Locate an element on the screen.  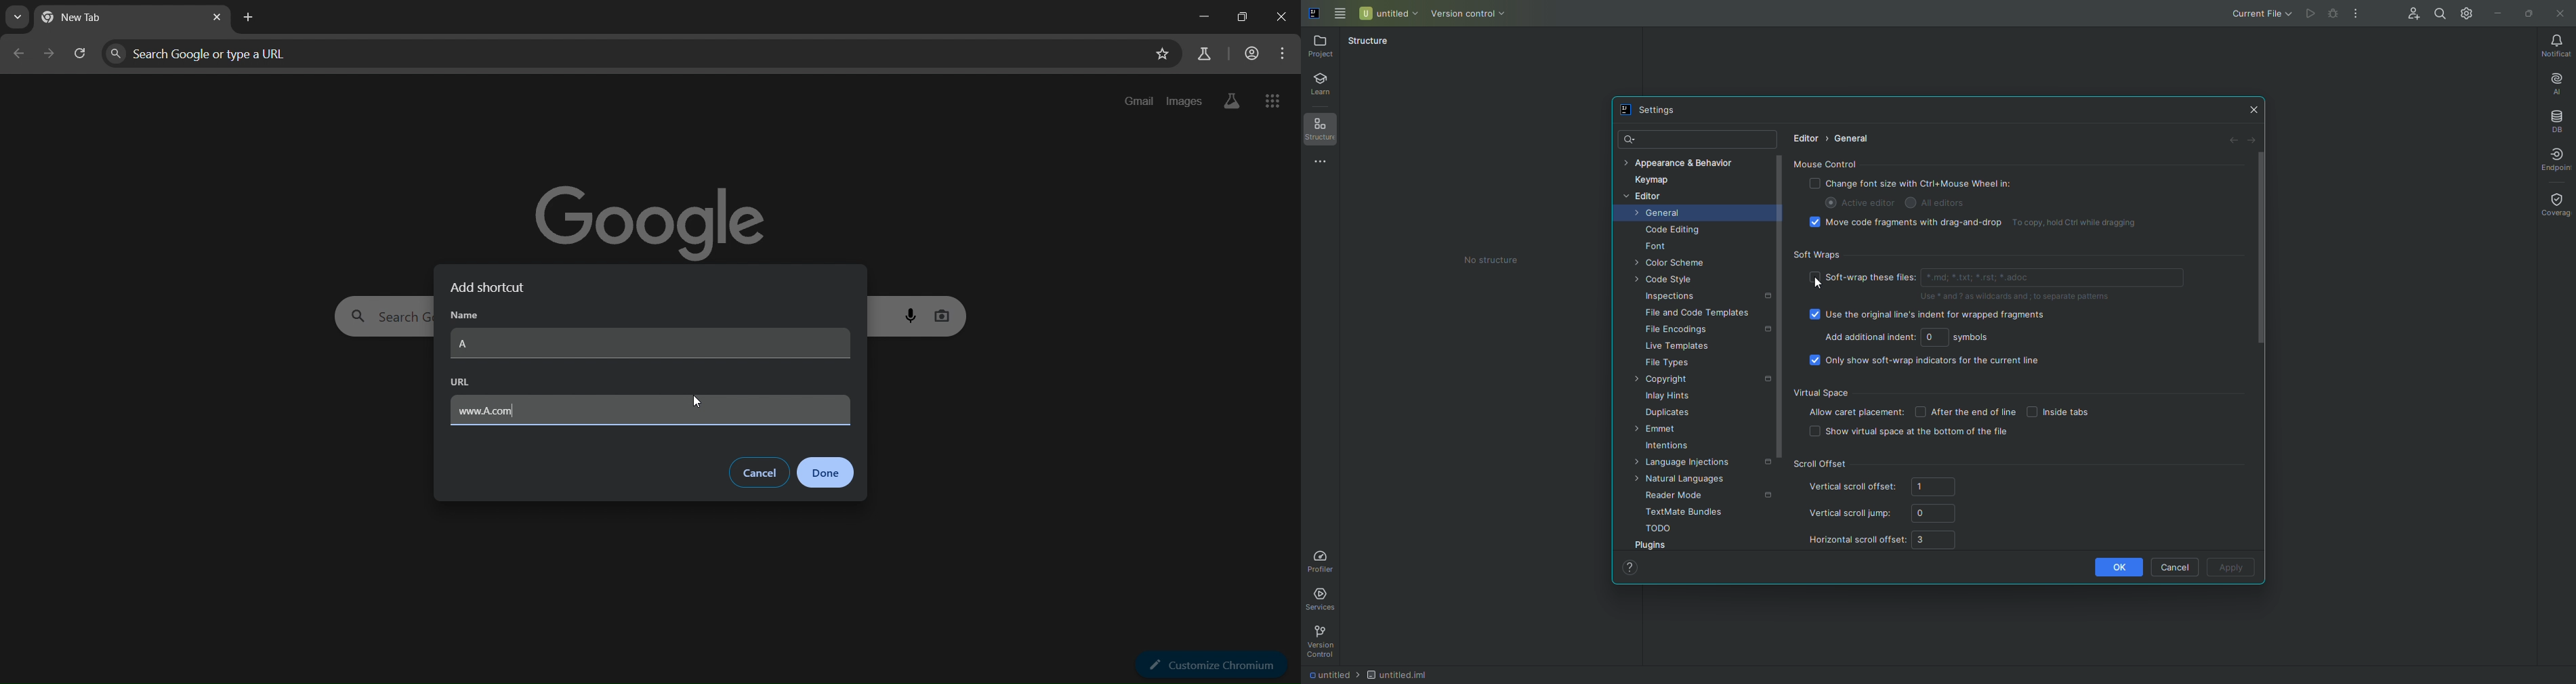
Cannot run file is located at coordinates (2310, 12).